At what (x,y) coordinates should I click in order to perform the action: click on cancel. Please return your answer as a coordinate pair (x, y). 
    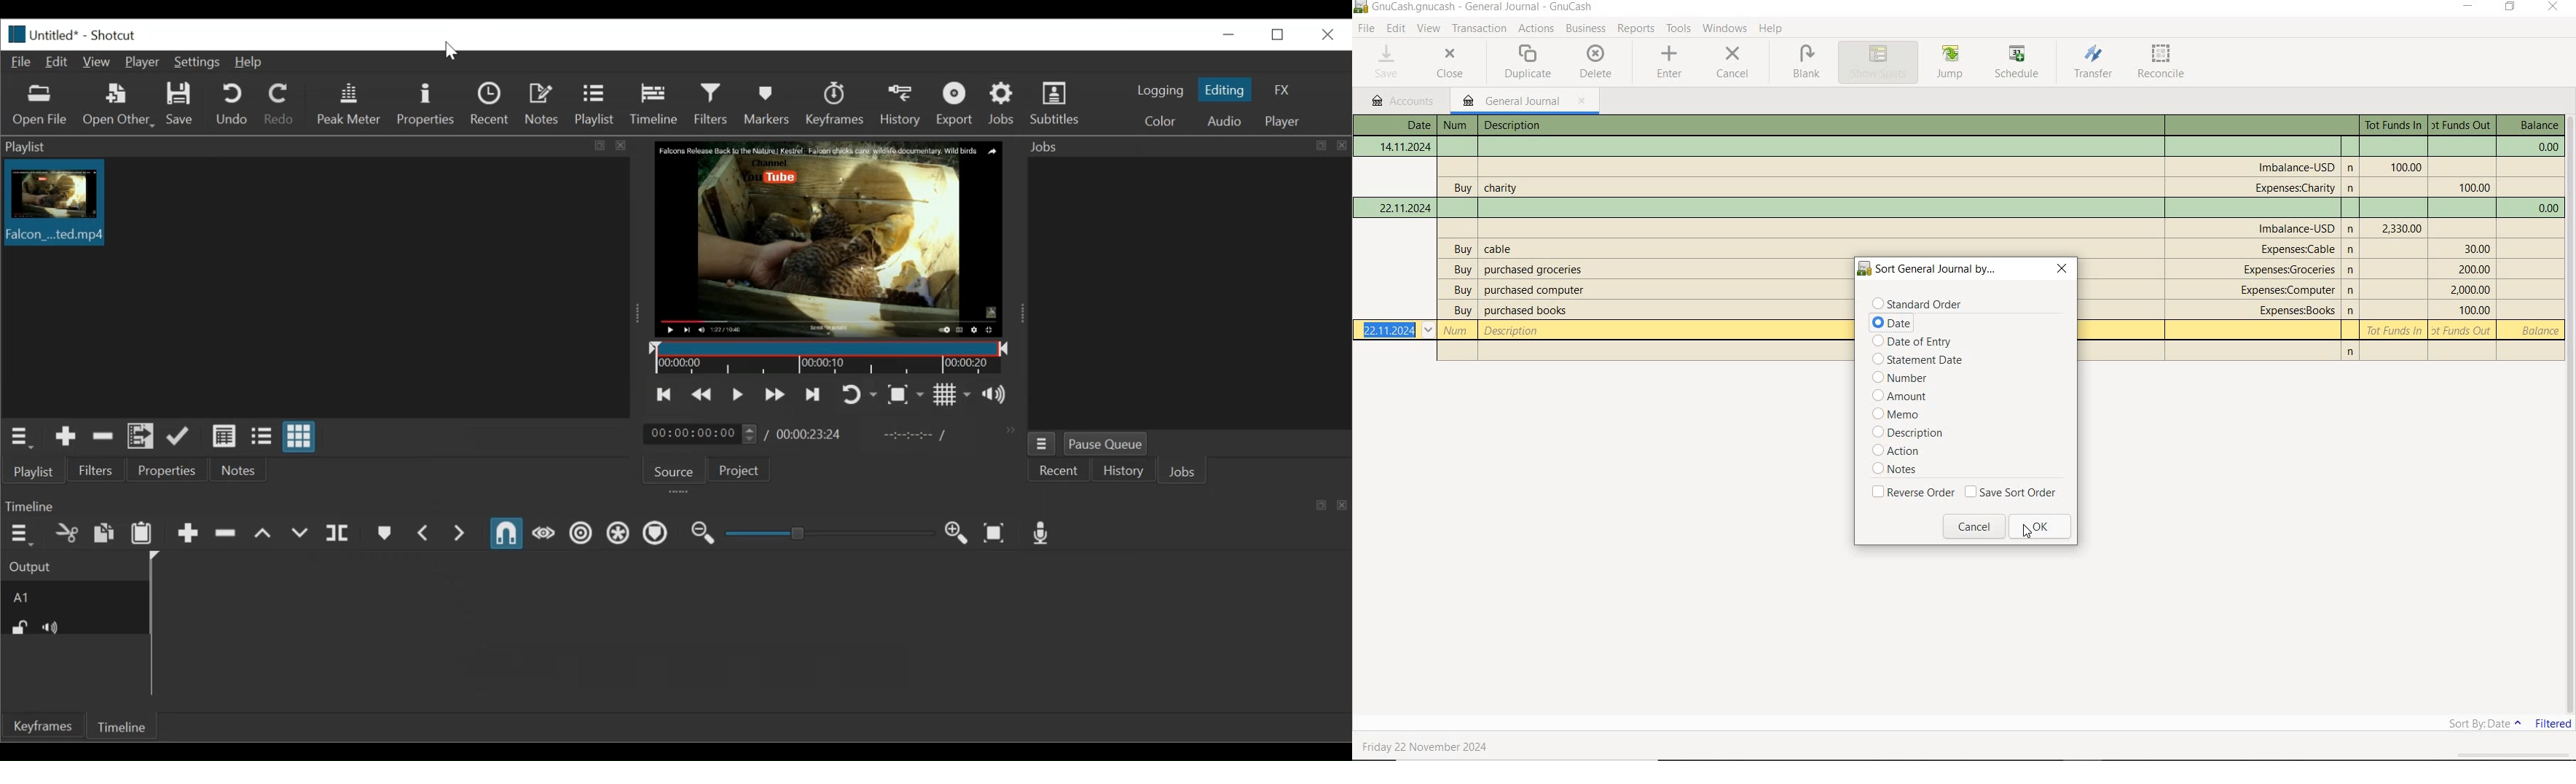
    Looking at the image, I should click on (1974, 528).